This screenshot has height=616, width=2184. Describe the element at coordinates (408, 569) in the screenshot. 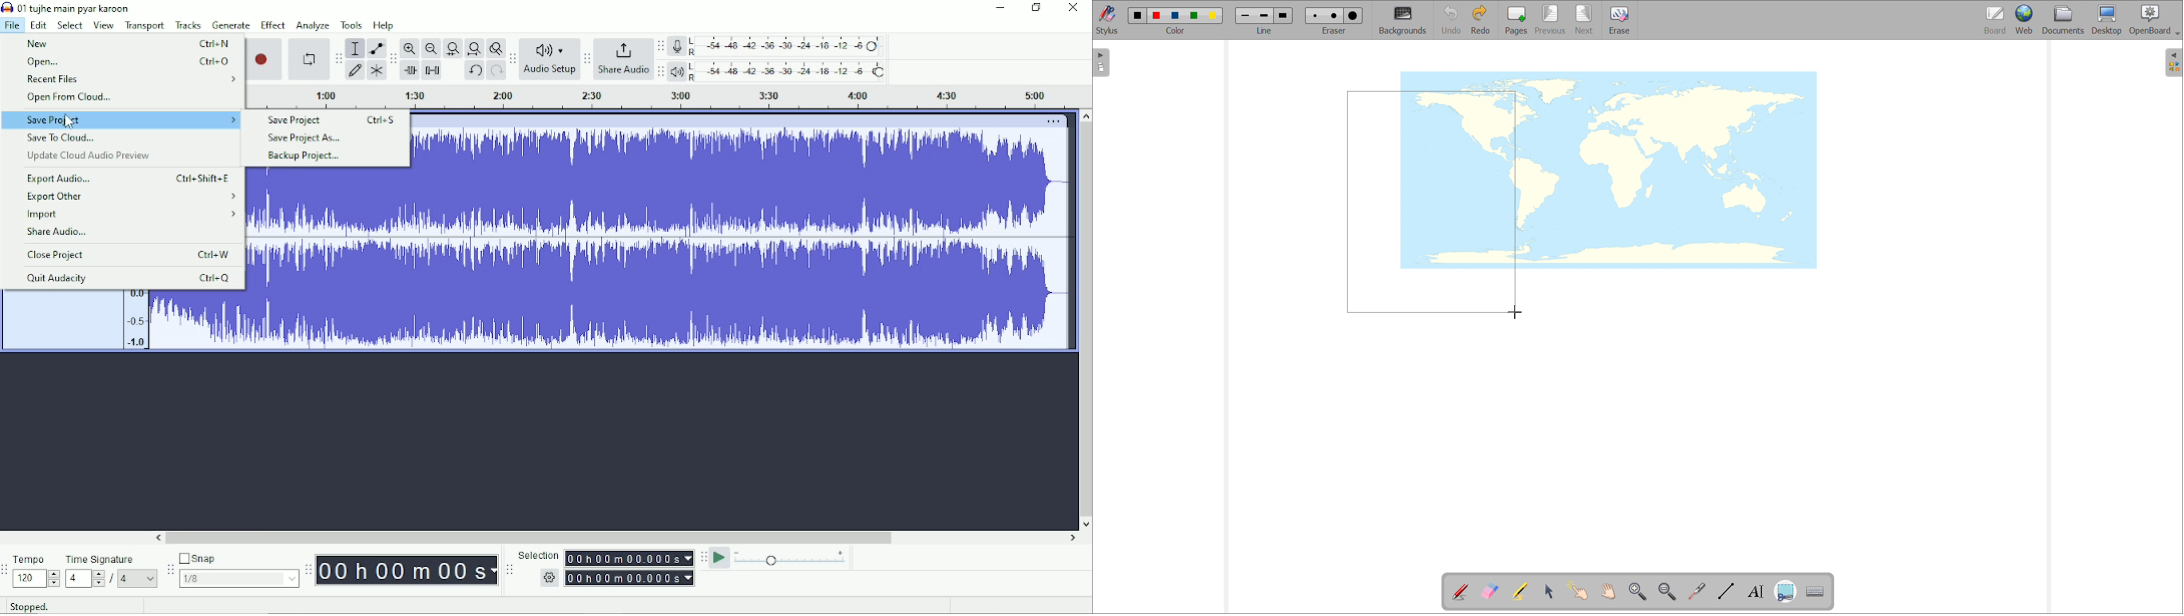

I see `Time` at that location.